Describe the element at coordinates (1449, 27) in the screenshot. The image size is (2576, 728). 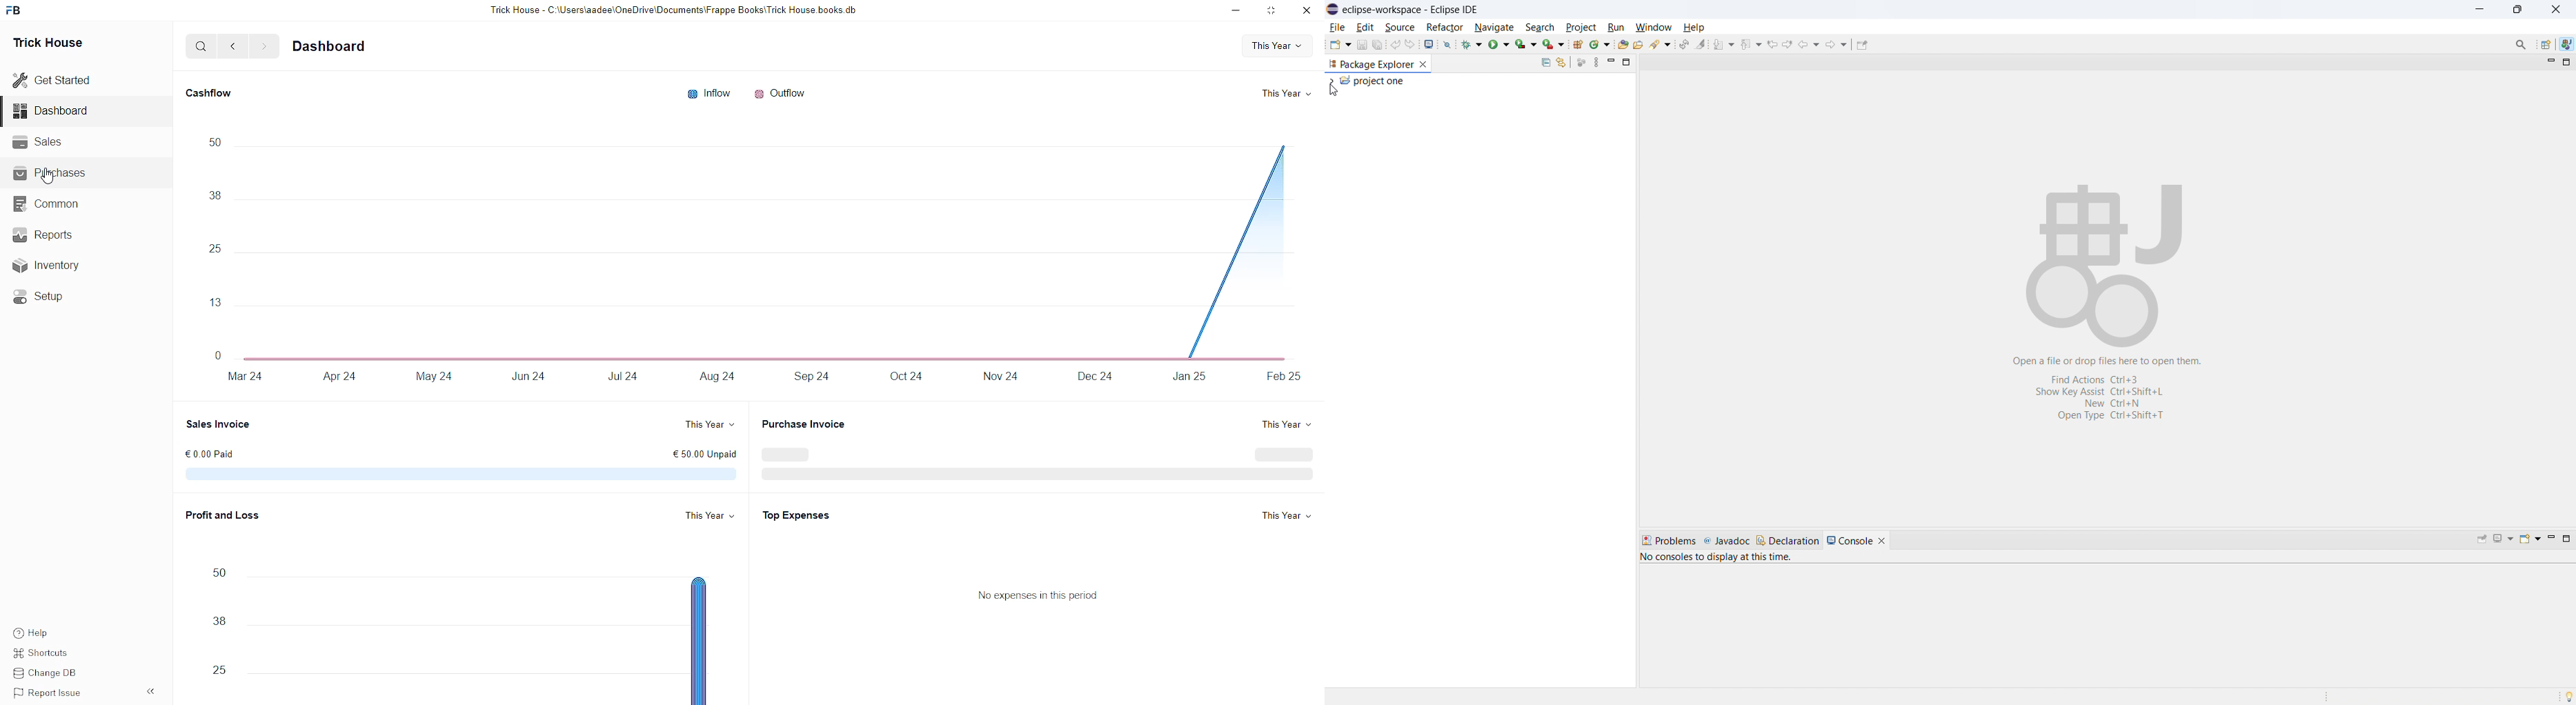
I see `Refactor` at that location.